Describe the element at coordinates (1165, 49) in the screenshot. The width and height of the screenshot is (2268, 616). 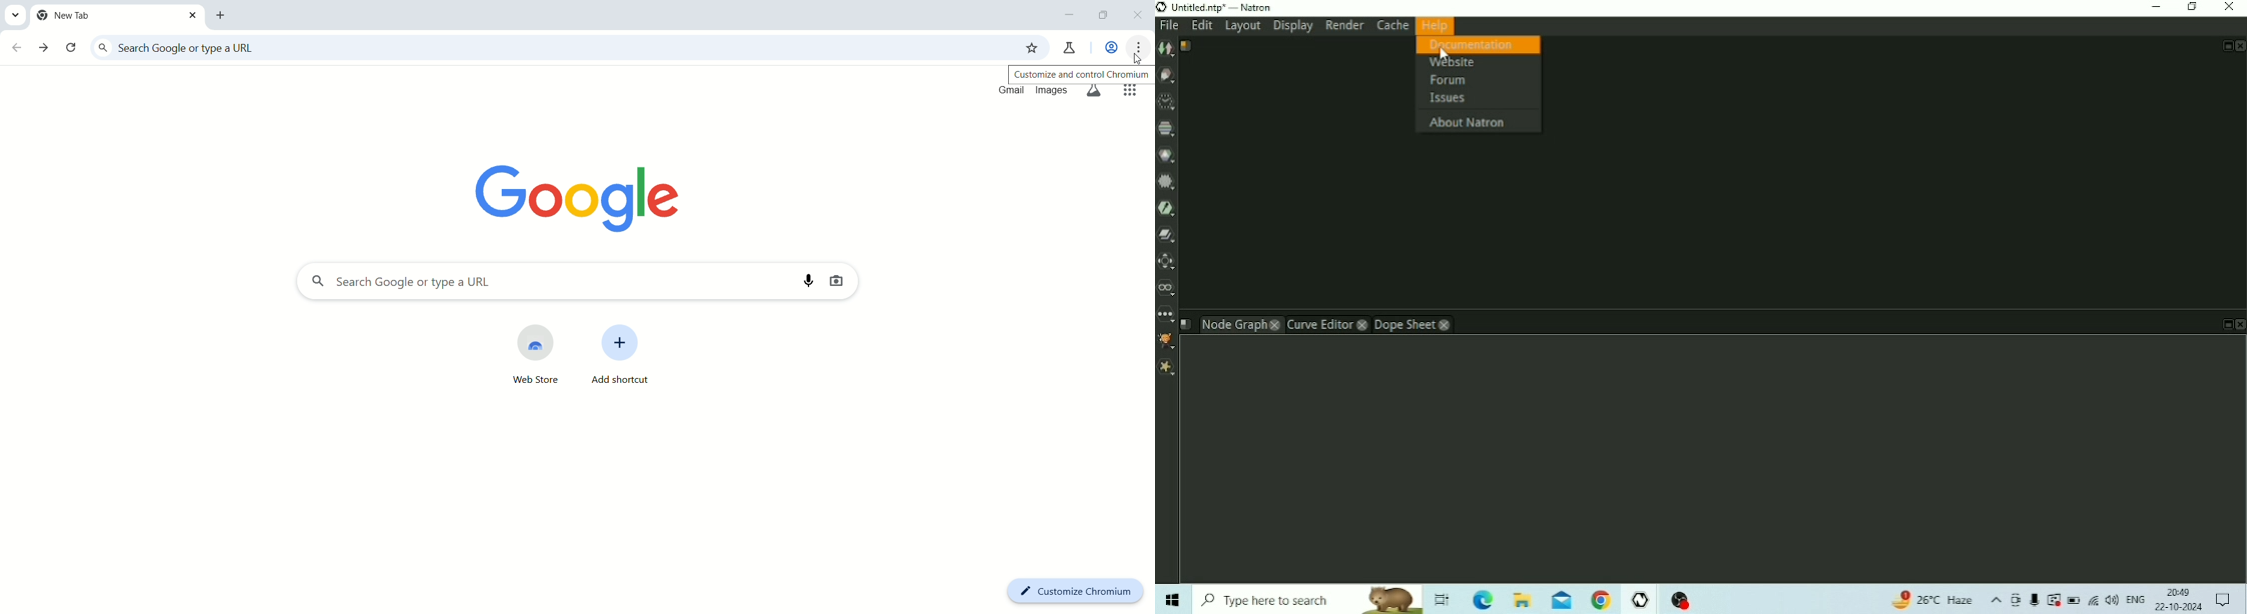
I see `Image` at that location.